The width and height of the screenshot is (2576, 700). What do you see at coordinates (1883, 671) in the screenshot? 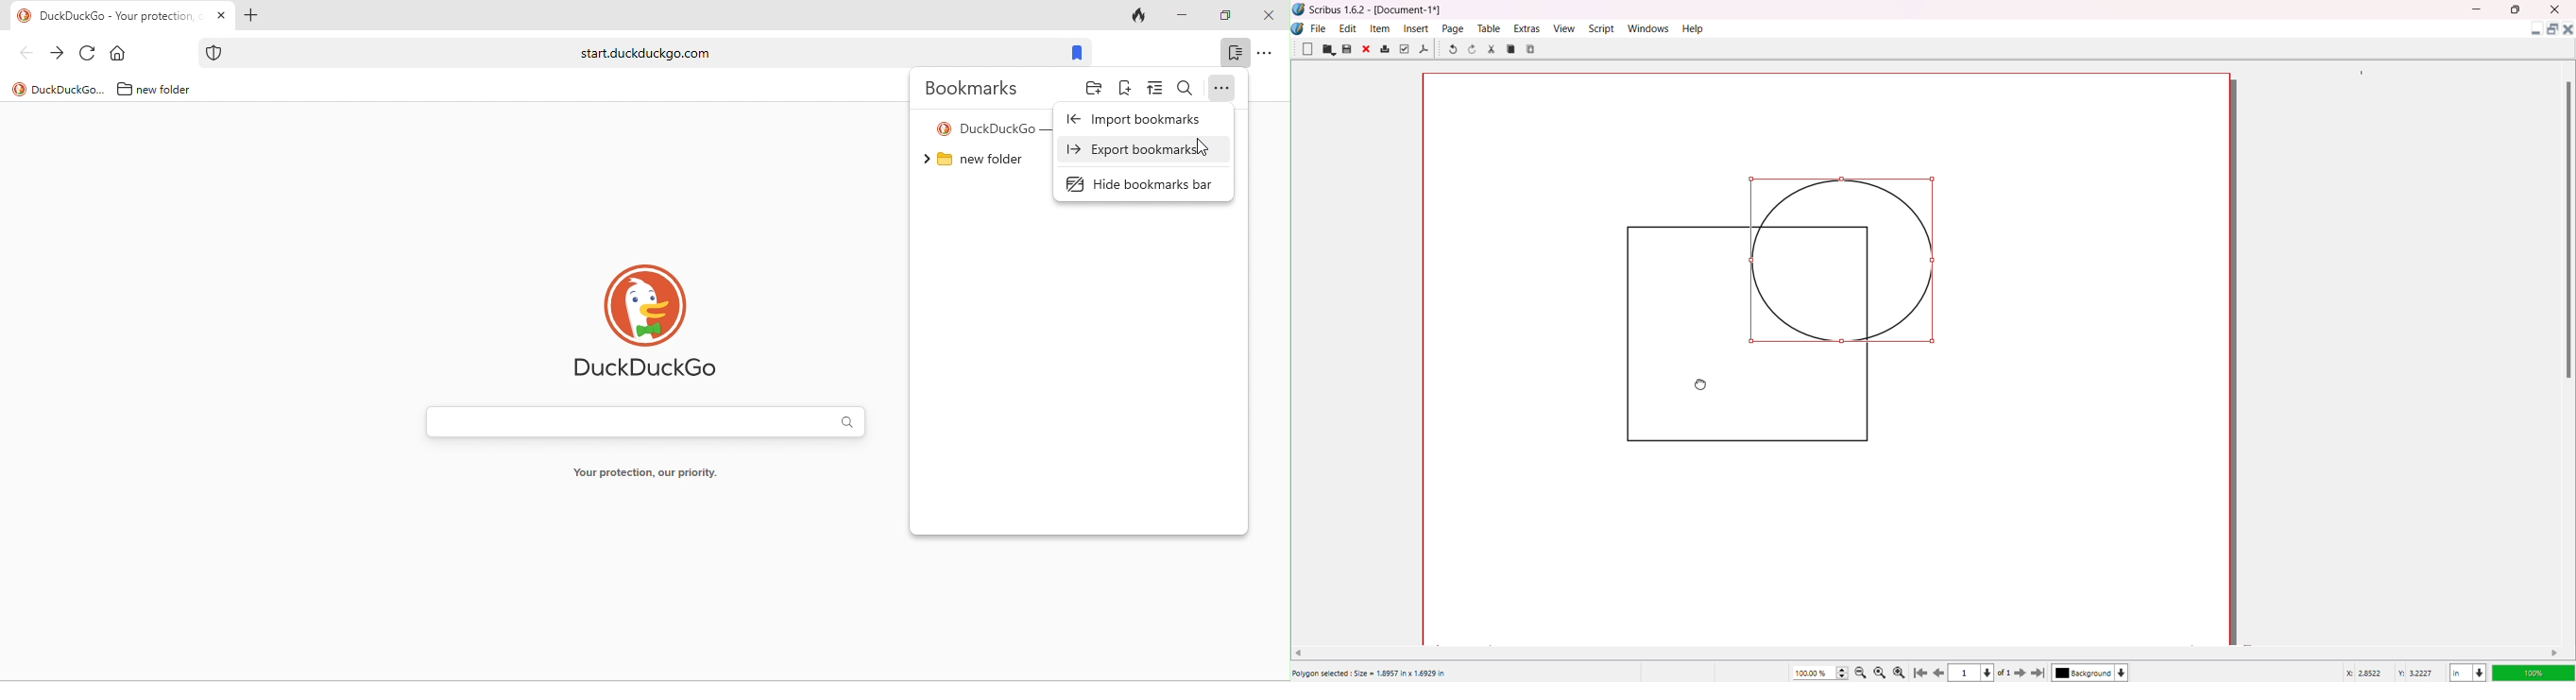
I see `Zoom to 100` at bounding box center [1883, 671].